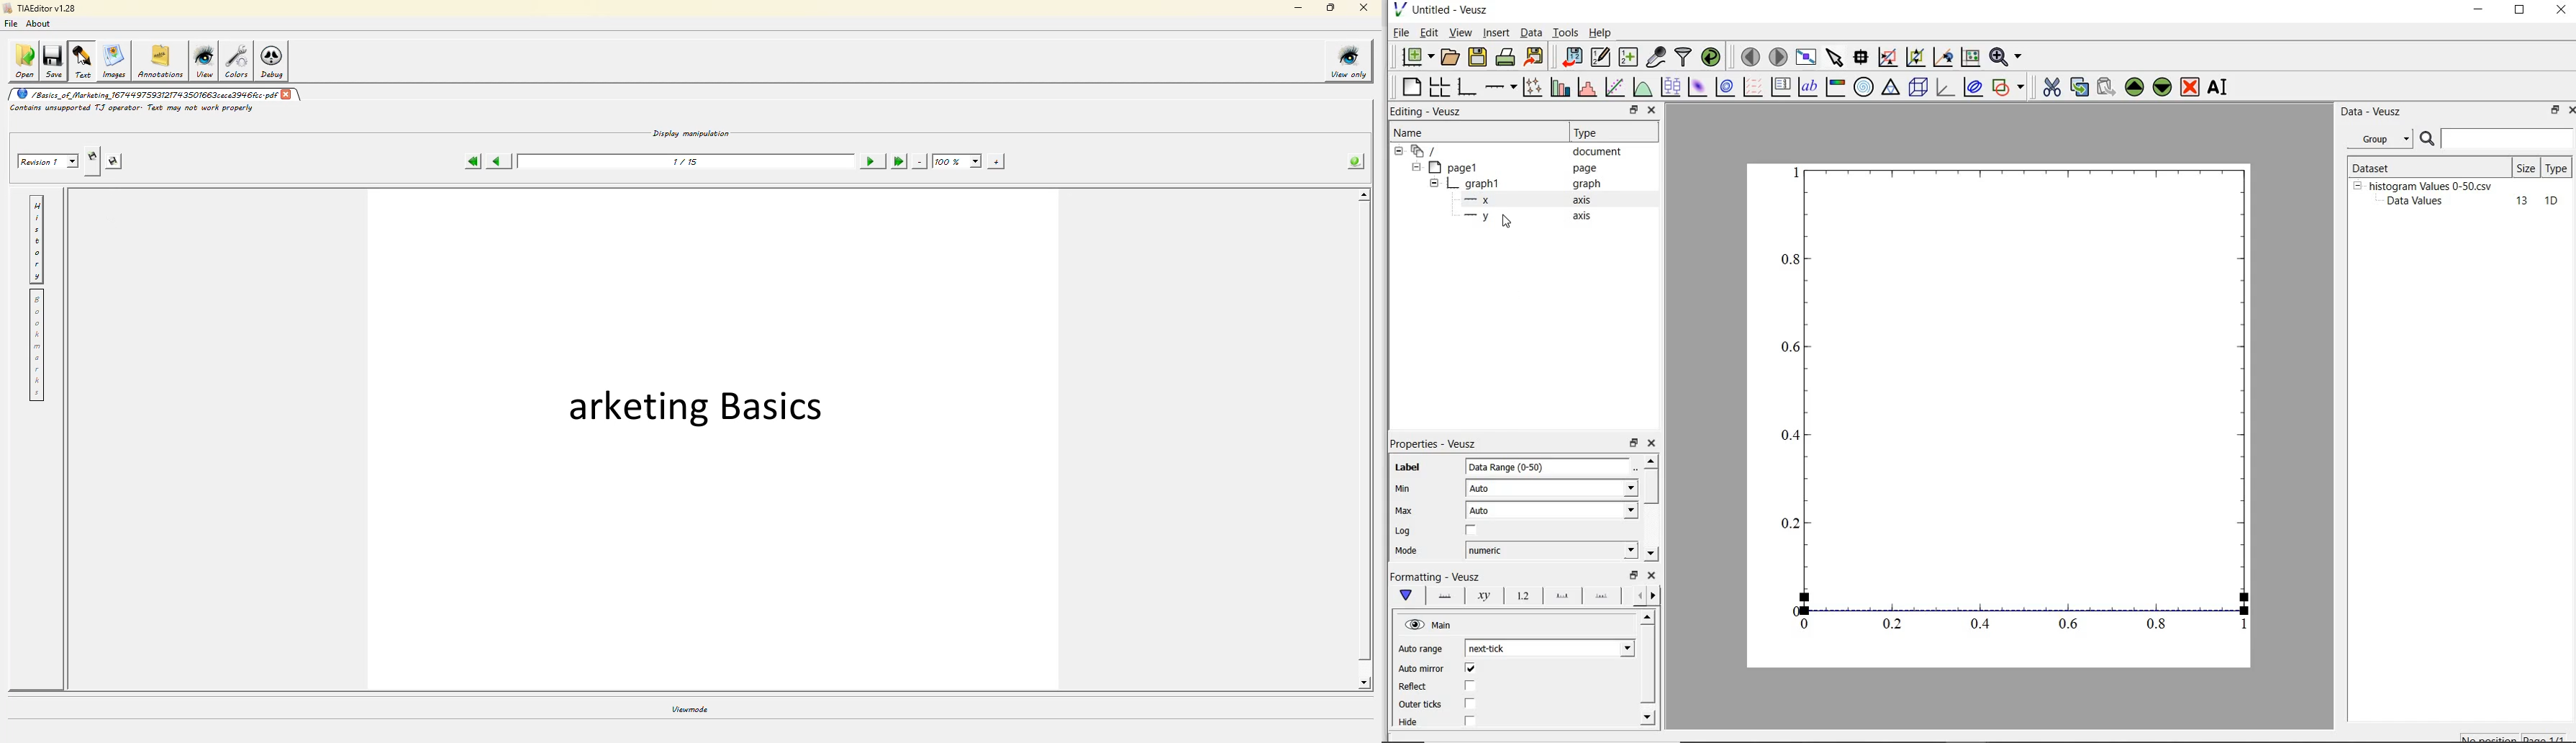 This screenshot has width=2576, height=756. I want to click on | Mode, so click(1406, 552).